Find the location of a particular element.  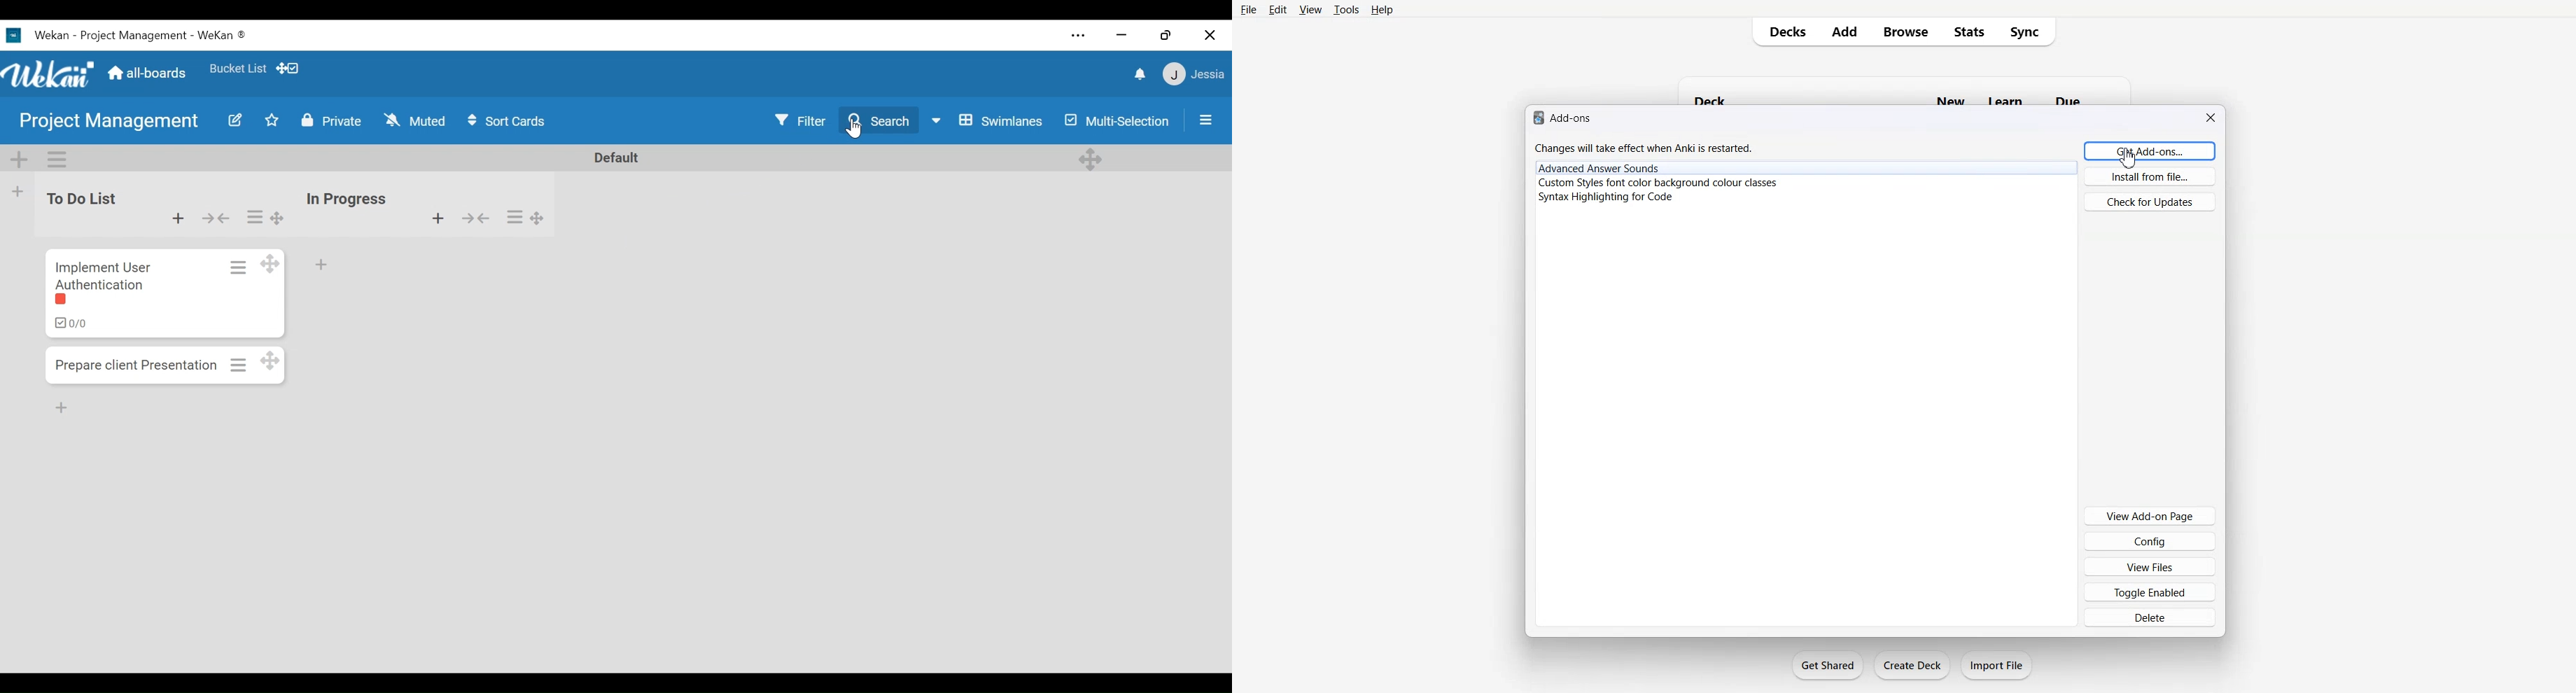

Restore is located at coordinates (1165, 36).